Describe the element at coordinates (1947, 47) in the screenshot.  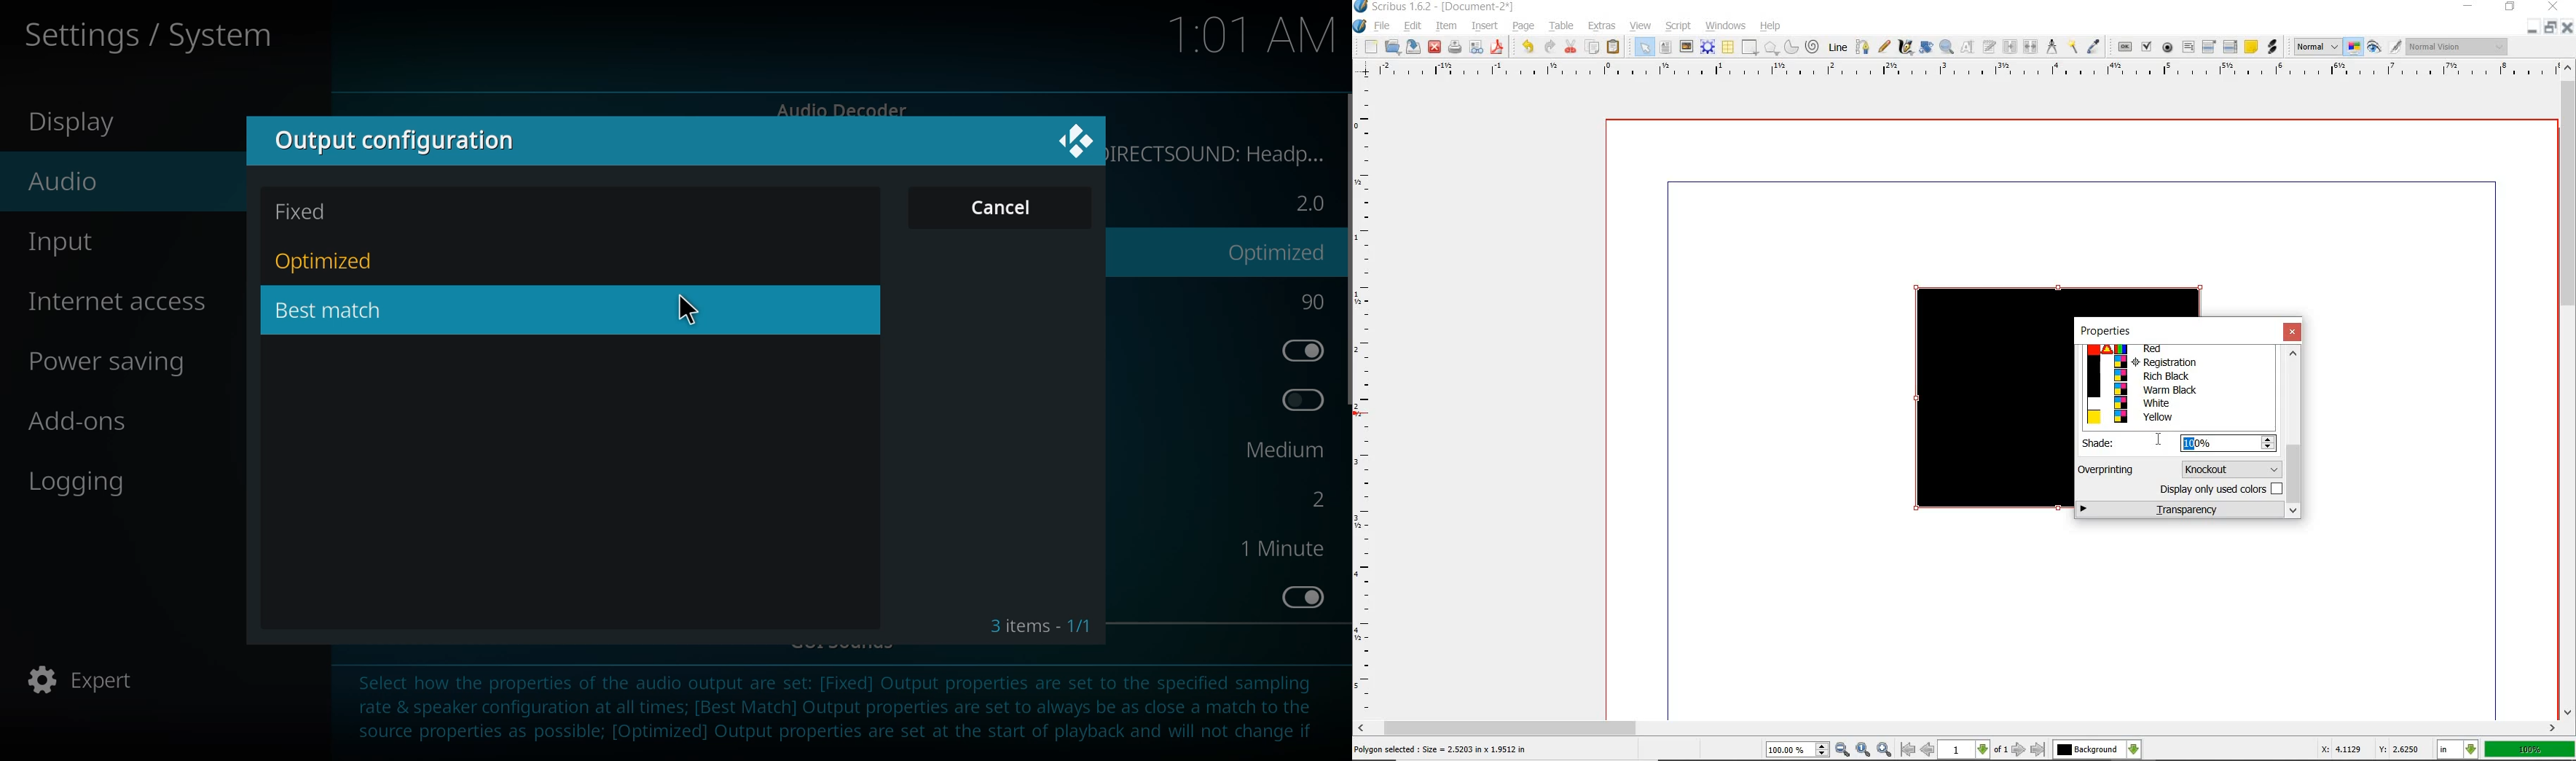
I see `zoom in or out` at that location.